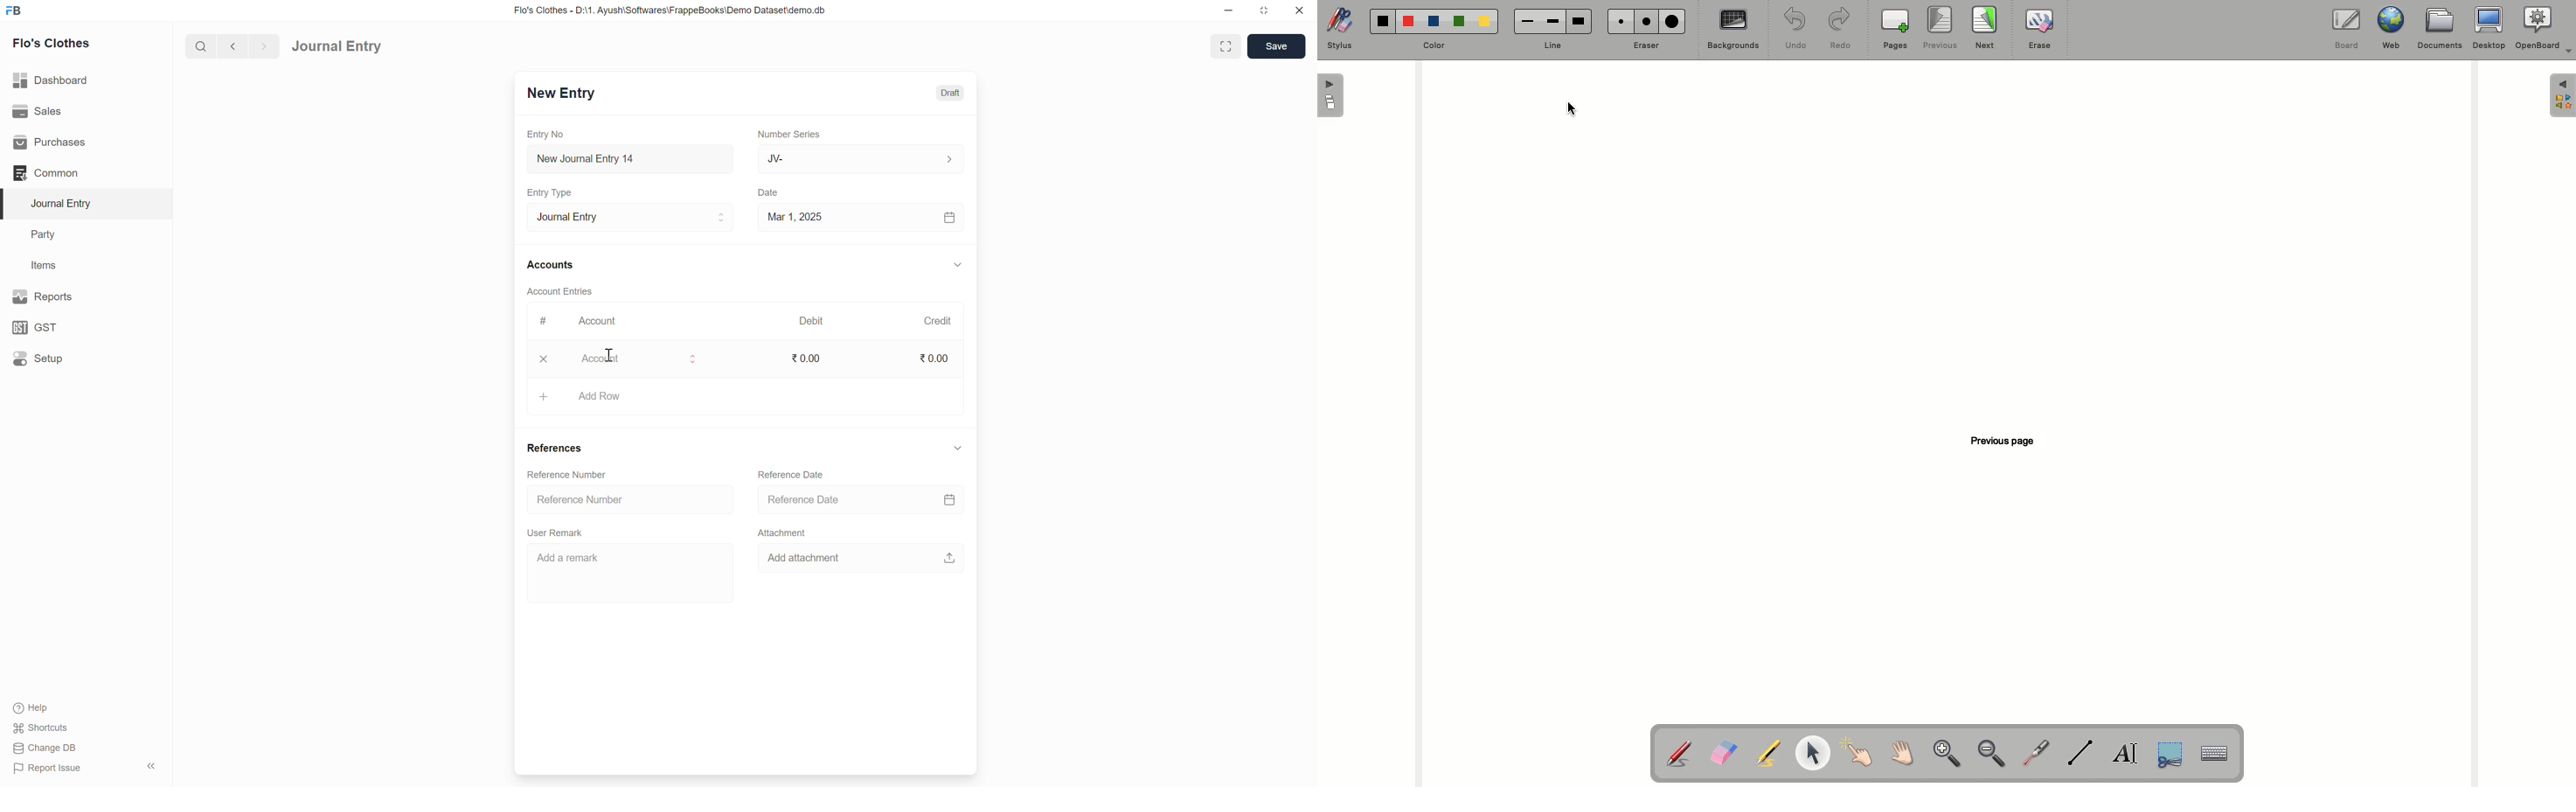 This screenshot has height=812, width=2576. Describe the element at coordinates (952, 92) in the screenshot. I see `Draft` at that location.